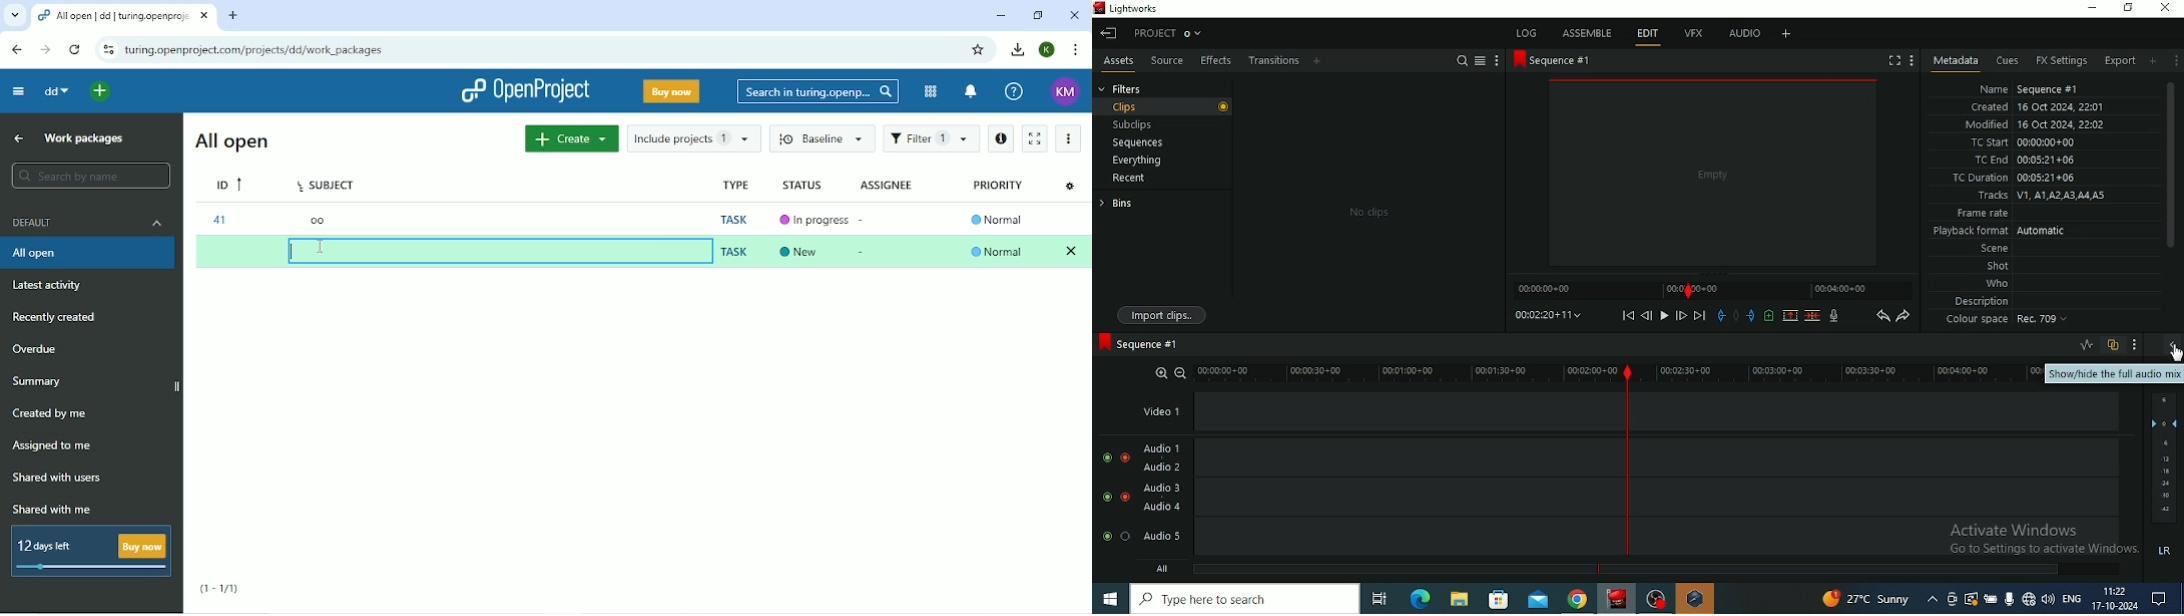 Image resolution: width=2184 pixels, height=616 pixels. What do you see at coordinates (100, 92) in the screenshot?
I see `Open quick add menu` at bounding box center [100, 92].